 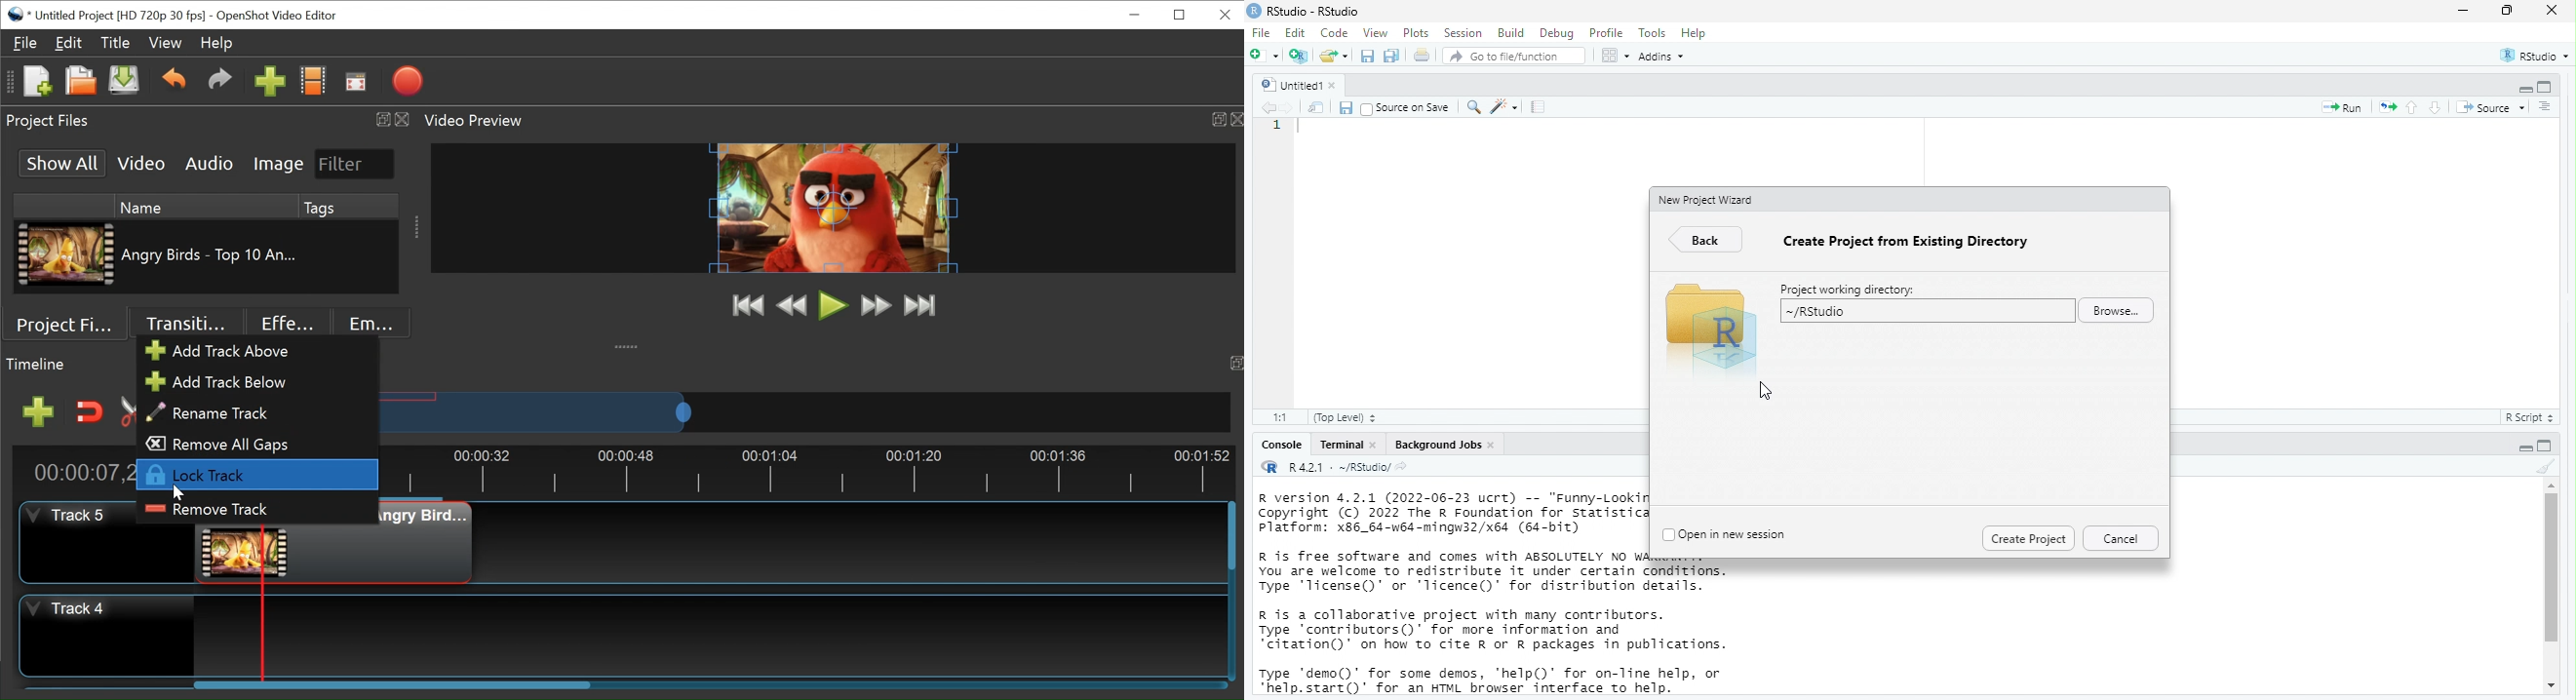 I want to click on view the current working directory, so click(x=1411, y=467).